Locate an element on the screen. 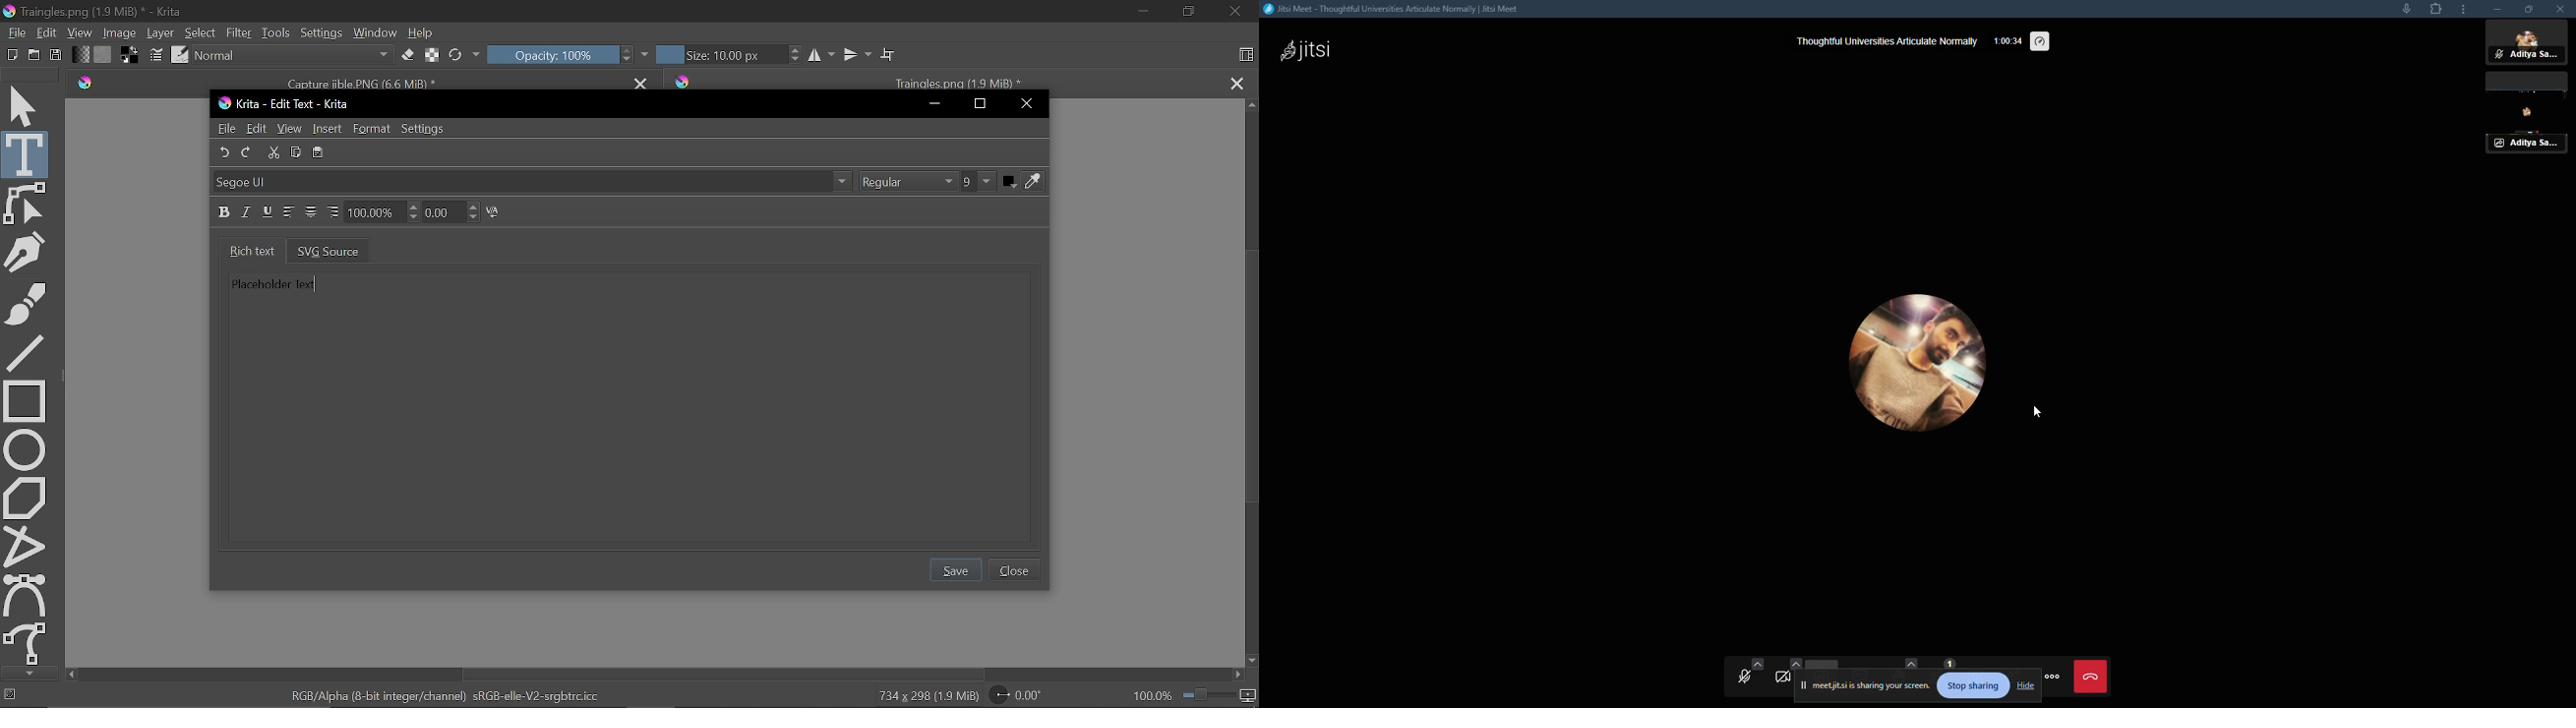  Freehand path tool is located at coordinates (28, 642).